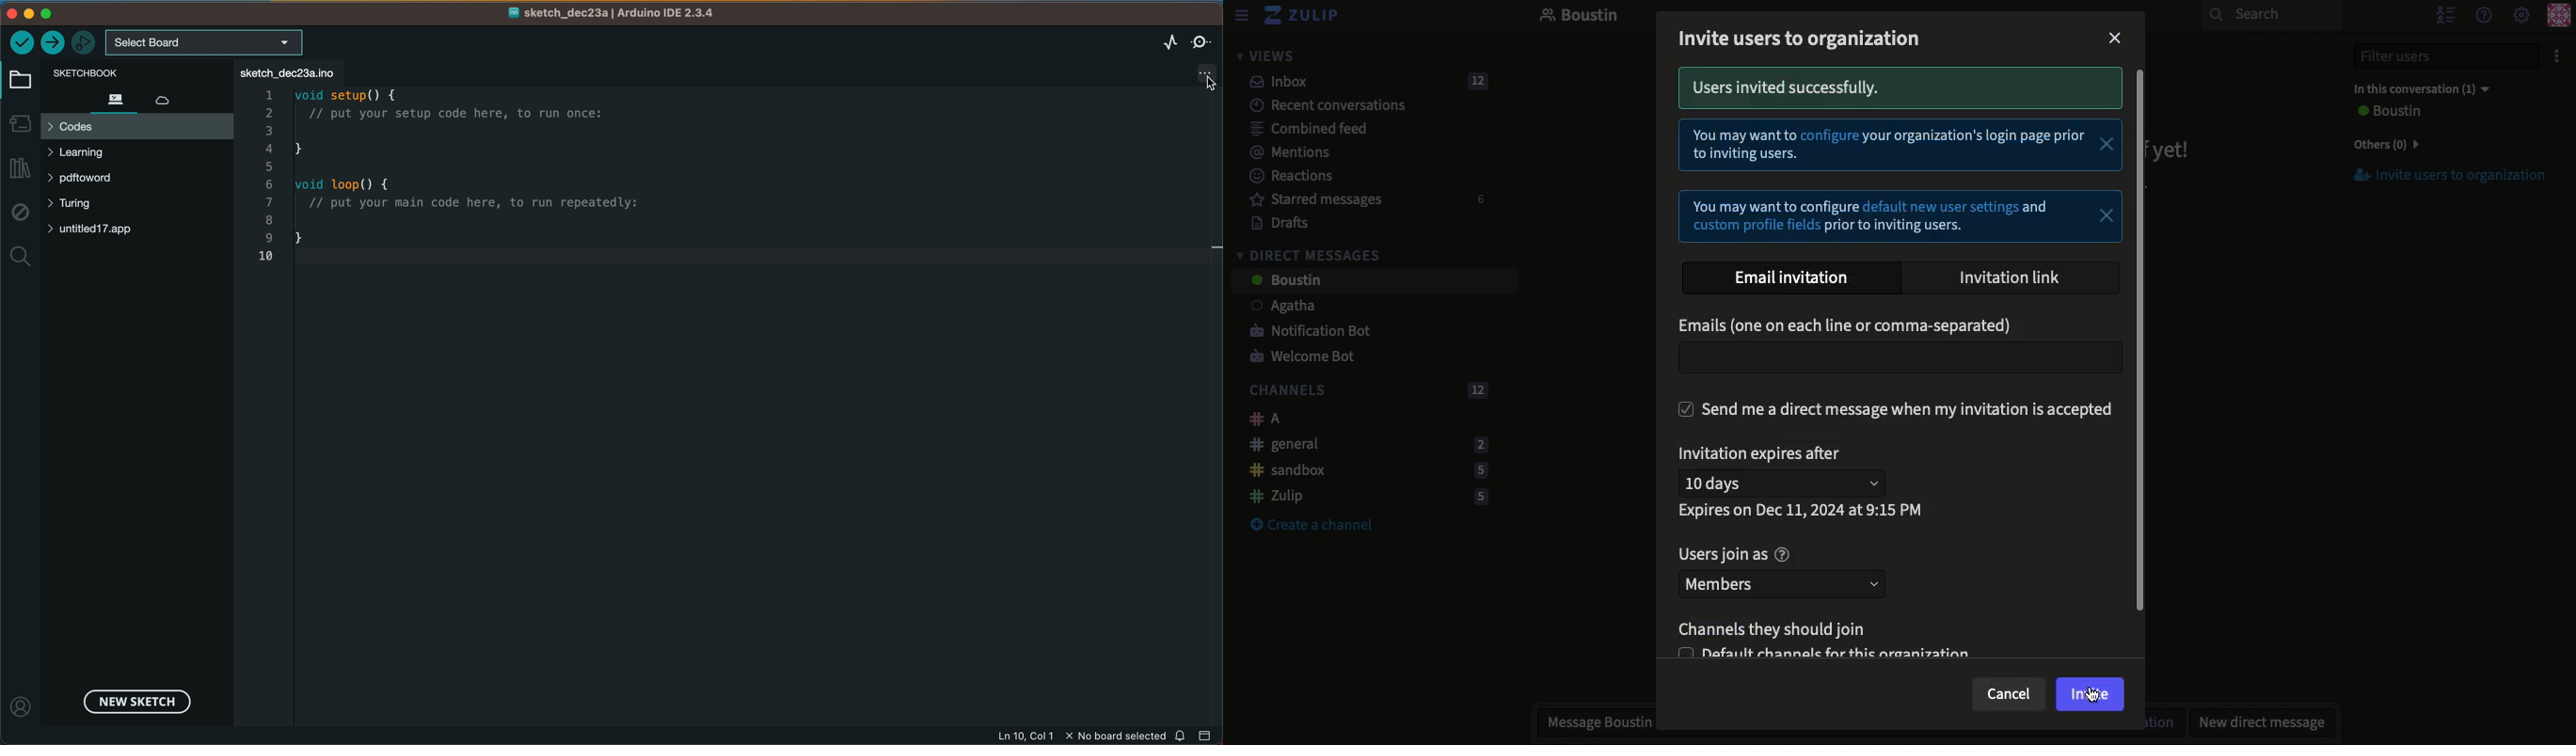 This screenshot has height=756, width=2576. I want to click on Inbox, so click(1360, 82).